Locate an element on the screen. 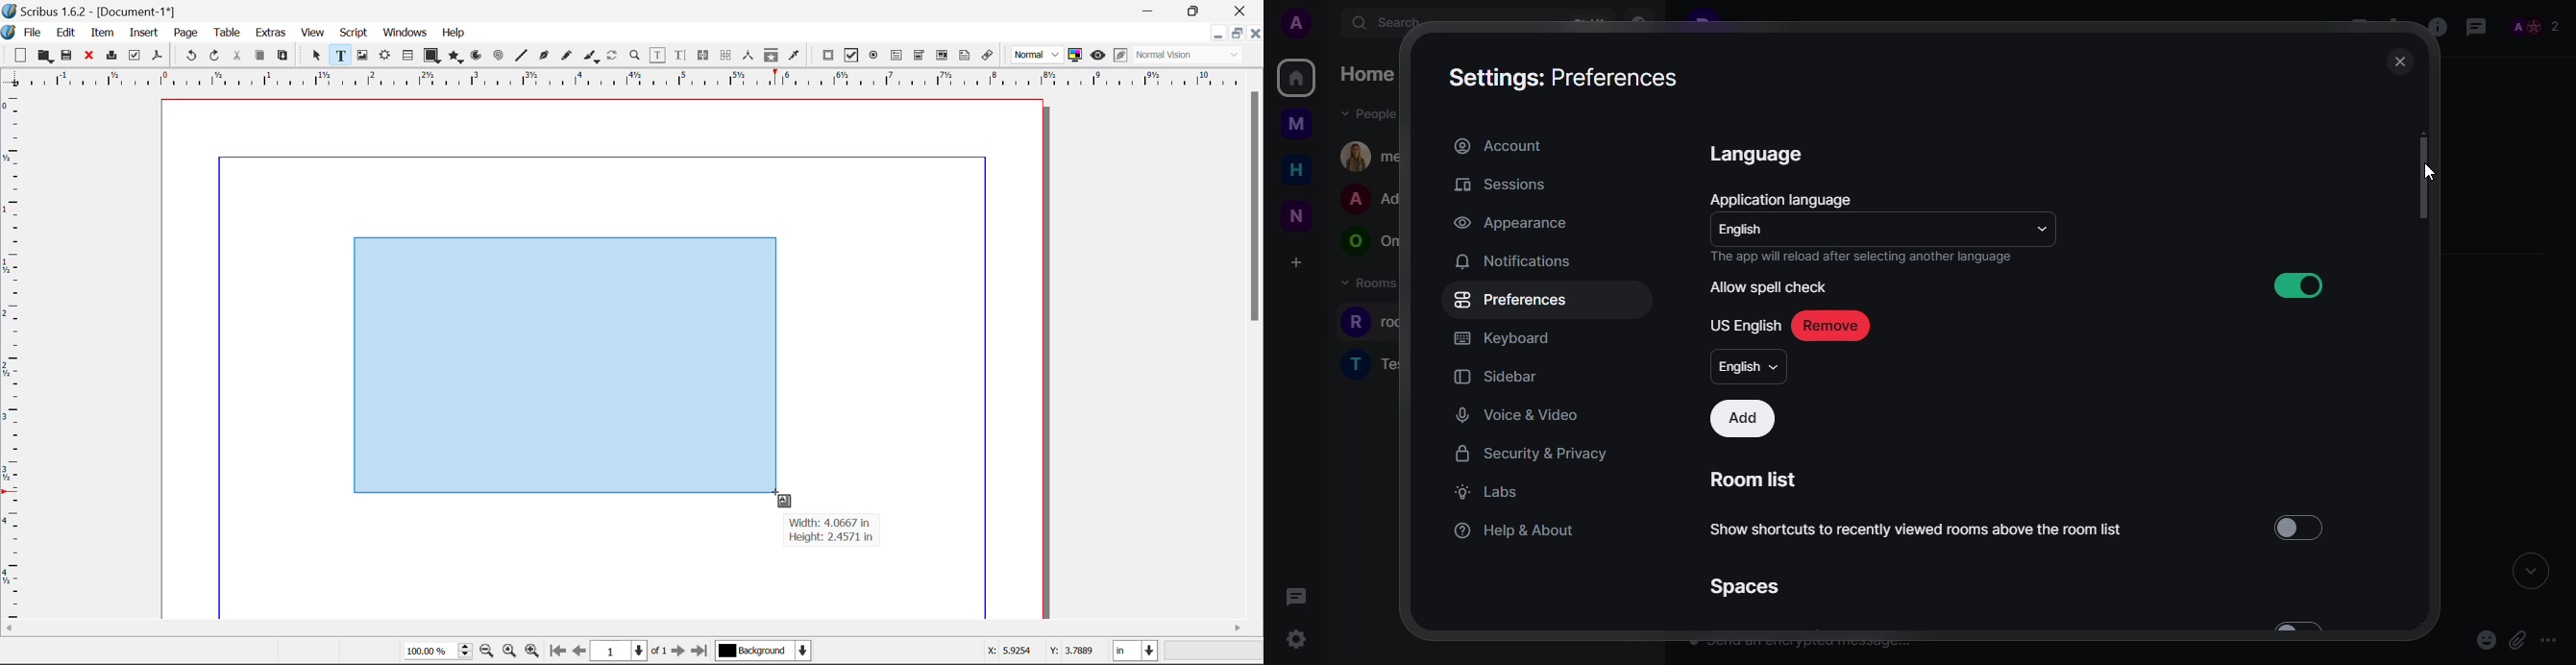 Image resolution: width=2576 pixels, height=672 pixels. Background is located at coordinates (764, 652).